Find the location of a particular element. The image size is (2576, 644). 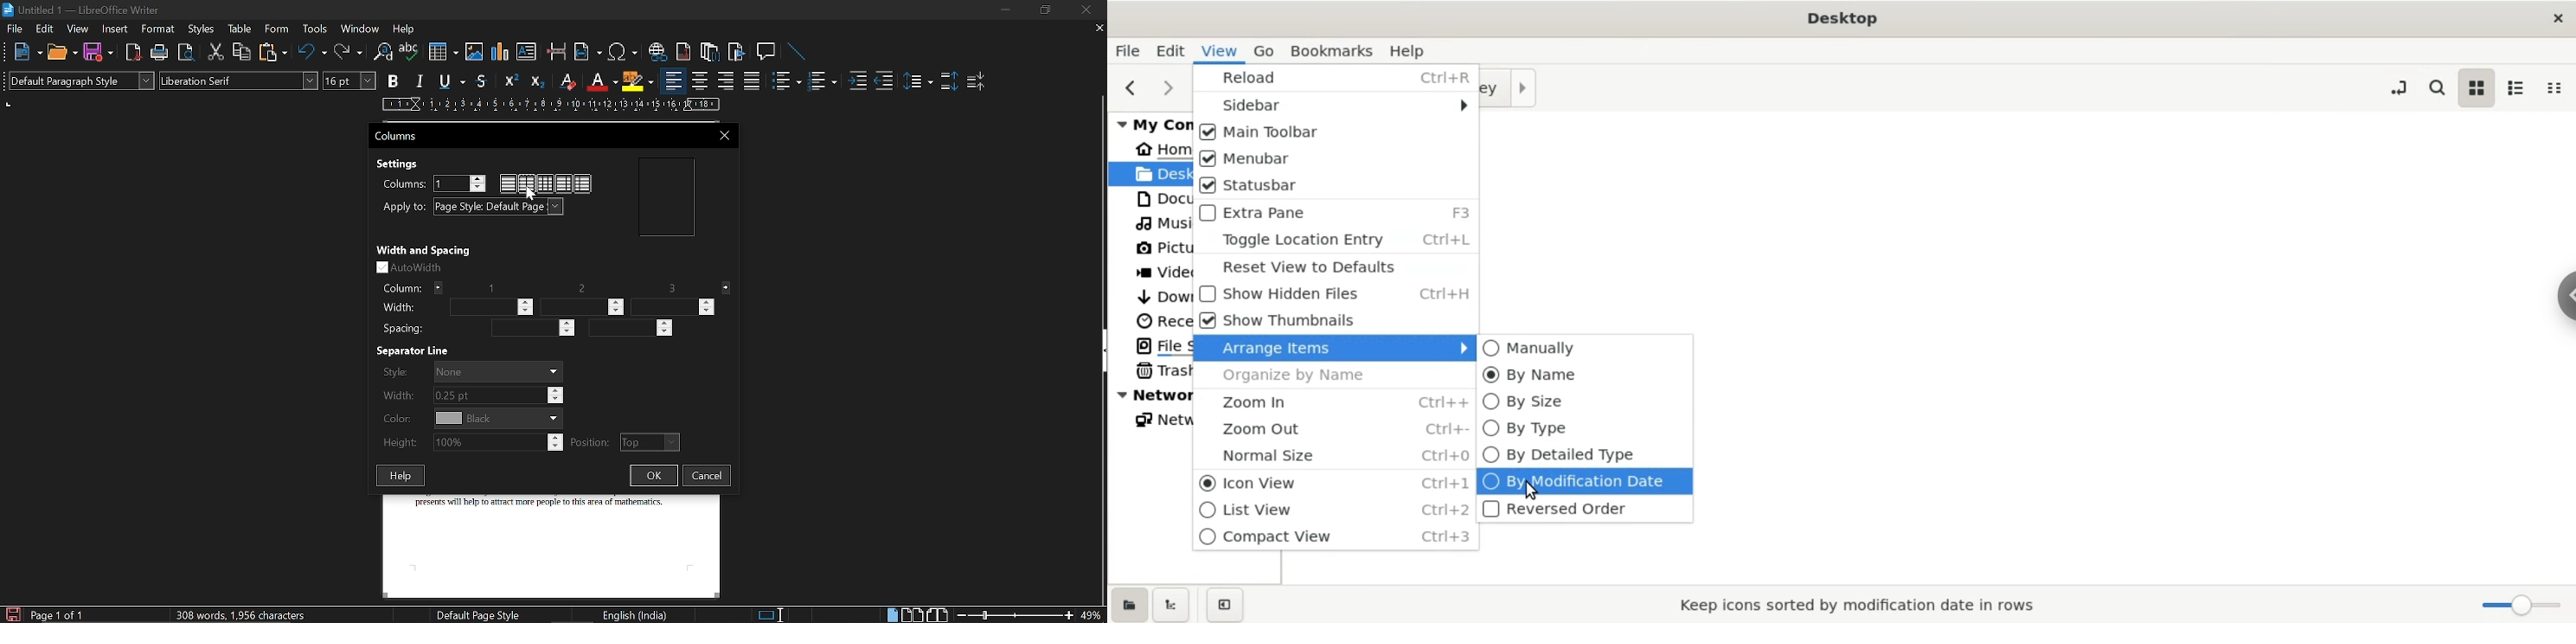

Insert text is located at coordinates (528, 53).